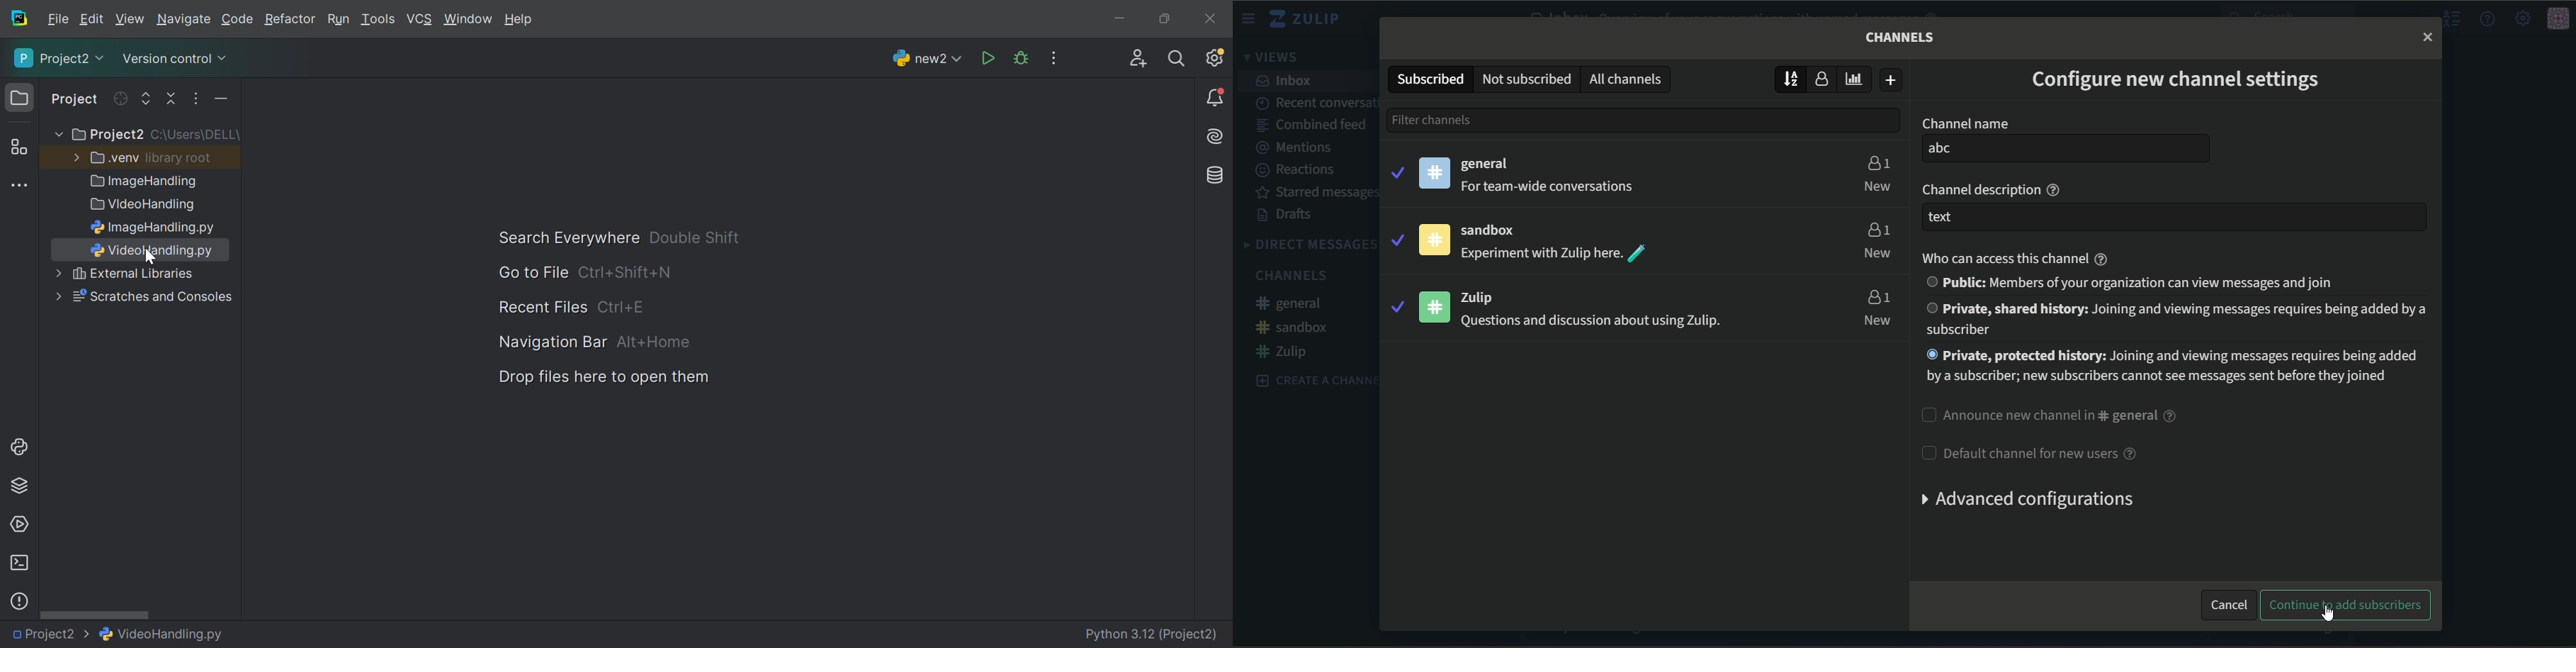 The image size is (2576, 672). What do you see at coordinates (1791, 78) in the screenshot?
I see `sort` at bounding box center [1791, 78].